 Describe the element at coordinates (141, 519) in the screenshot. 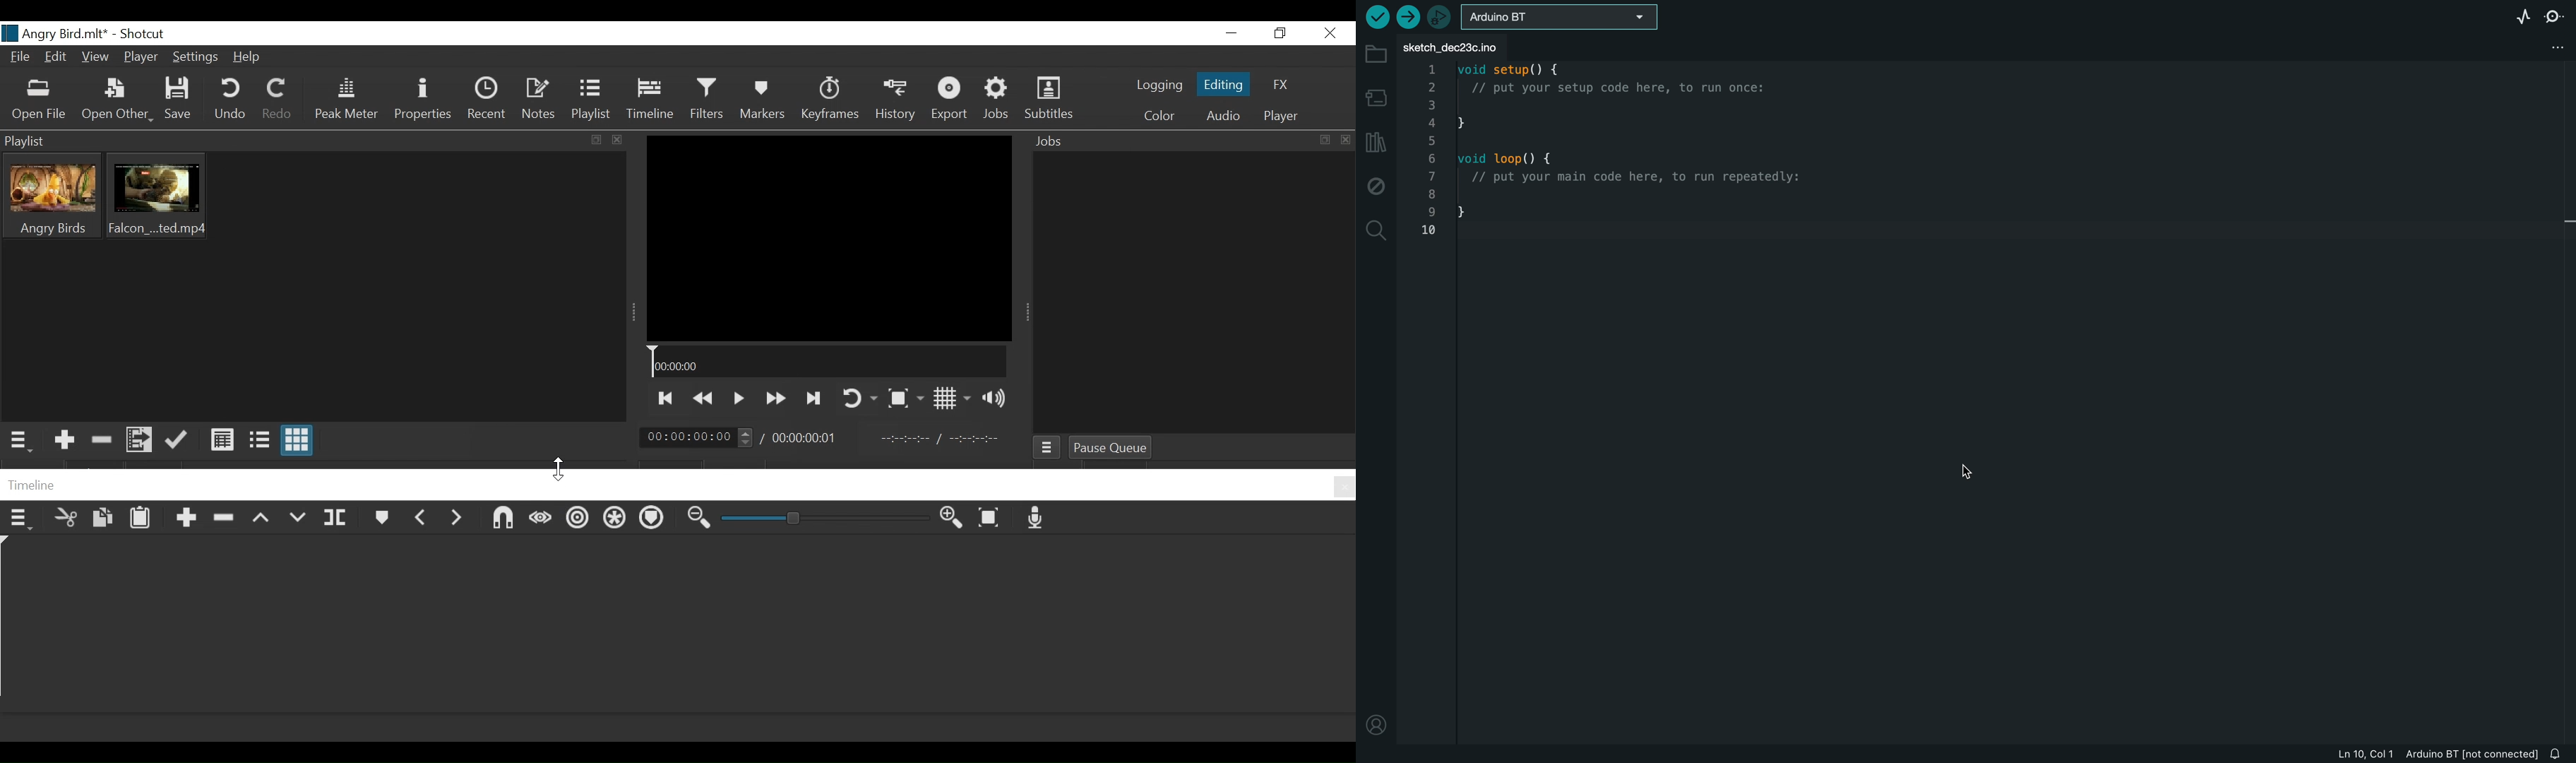

I see `Paste` at that location.